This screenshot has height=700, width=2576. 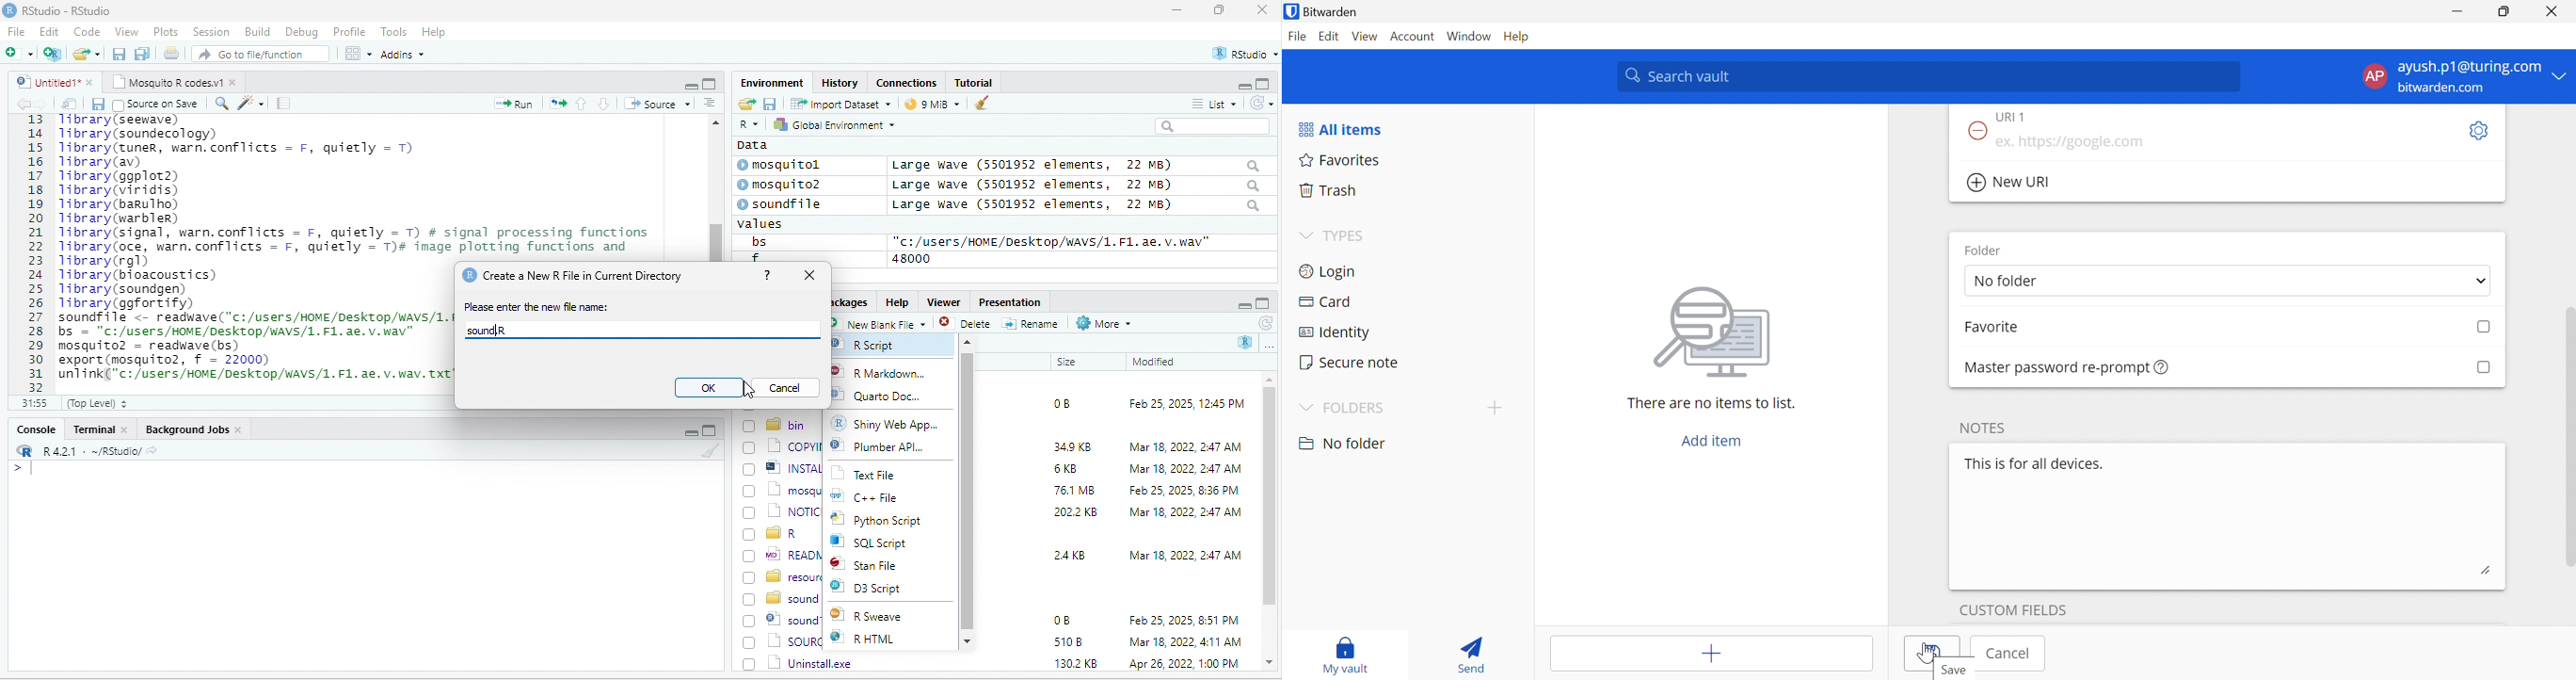 I want to click on more, so click(x=1269, y=345).